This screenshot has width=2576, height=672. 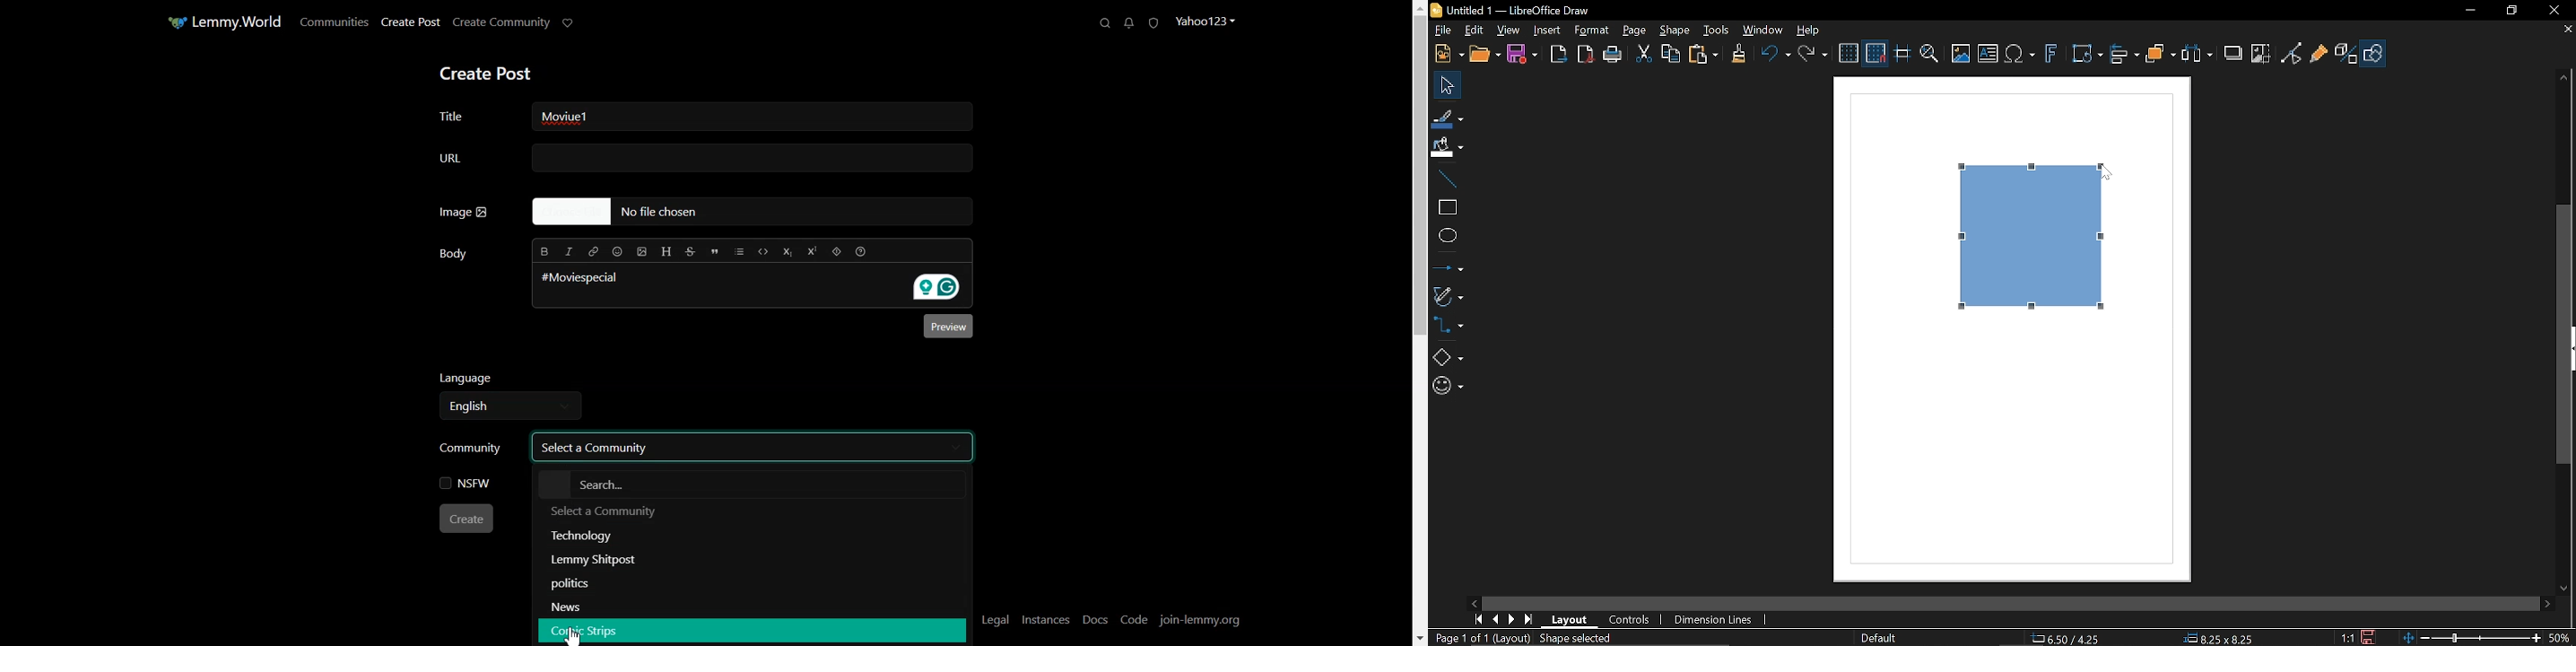 What do you see at coordinates (2555, 10) in the screenshot?
I see `Close` at bounding box center [2555, 10].